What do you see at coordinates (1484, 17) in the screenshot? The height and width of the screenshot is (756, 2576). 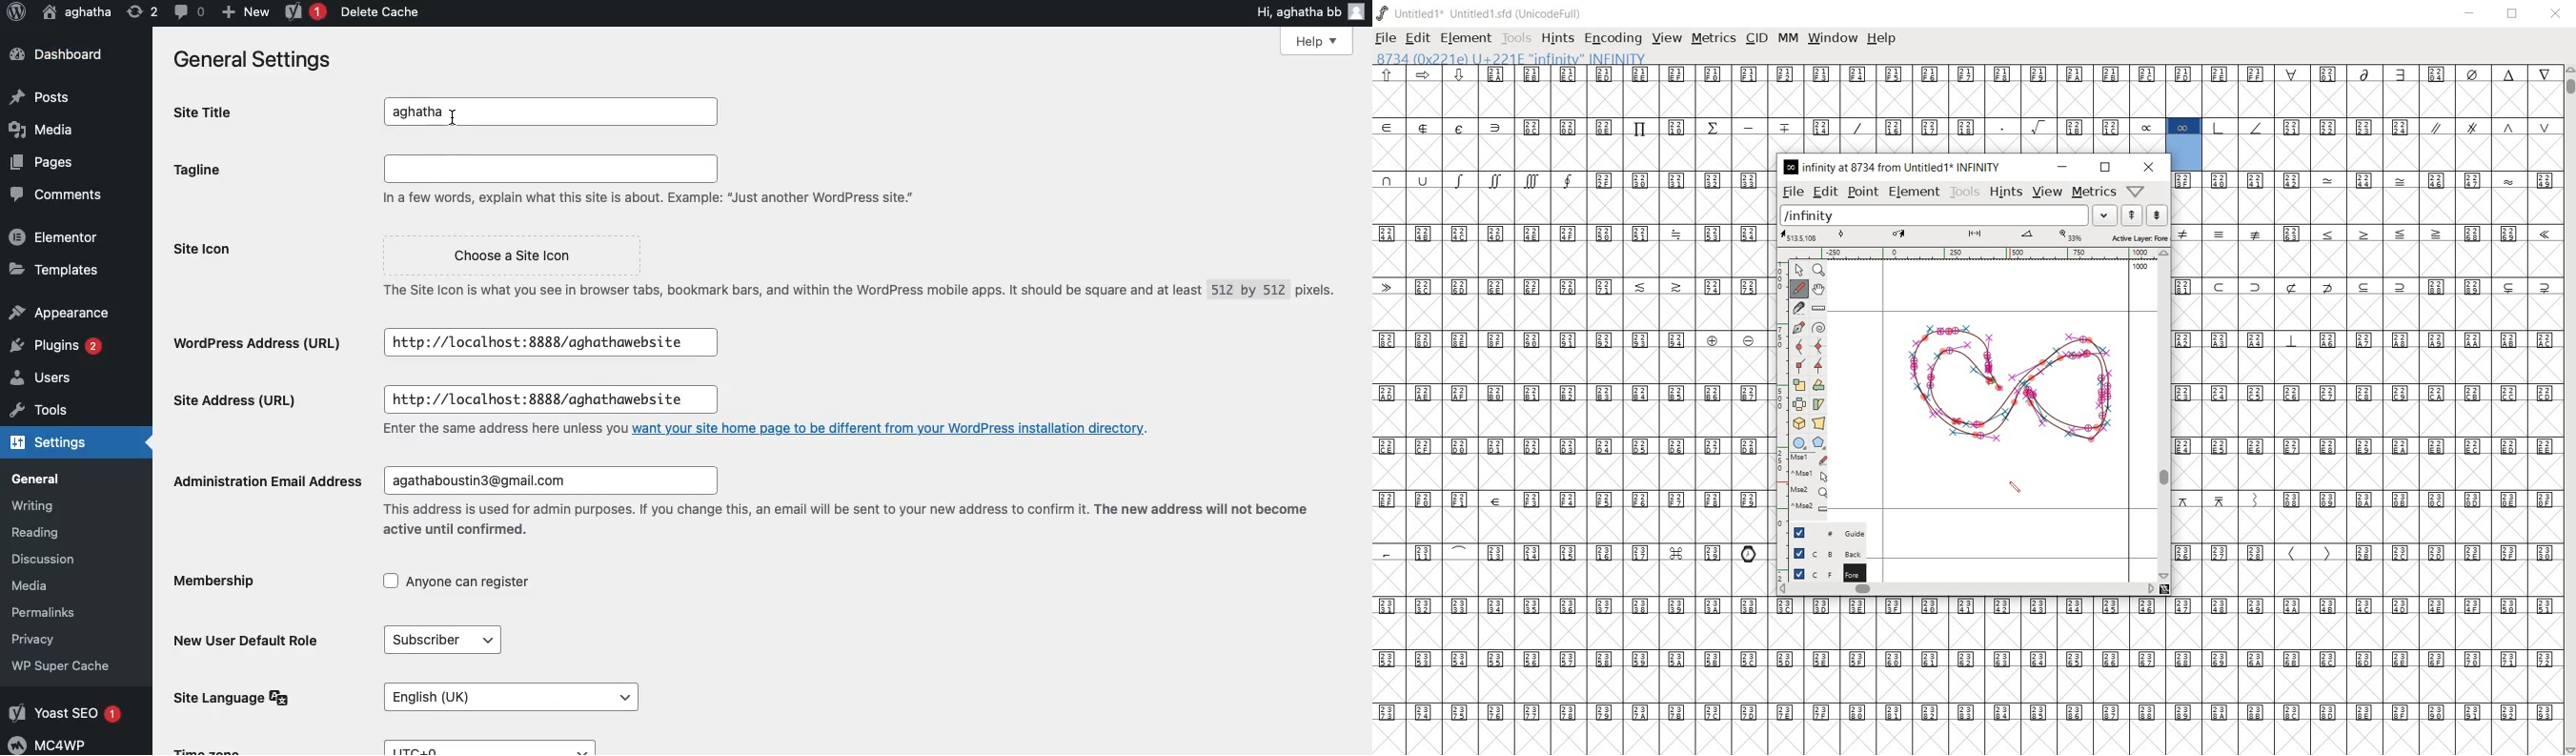 I see `Untitled1 Untitled1.sfd (UnicodeFull)` at bounding box center [1484, 17].